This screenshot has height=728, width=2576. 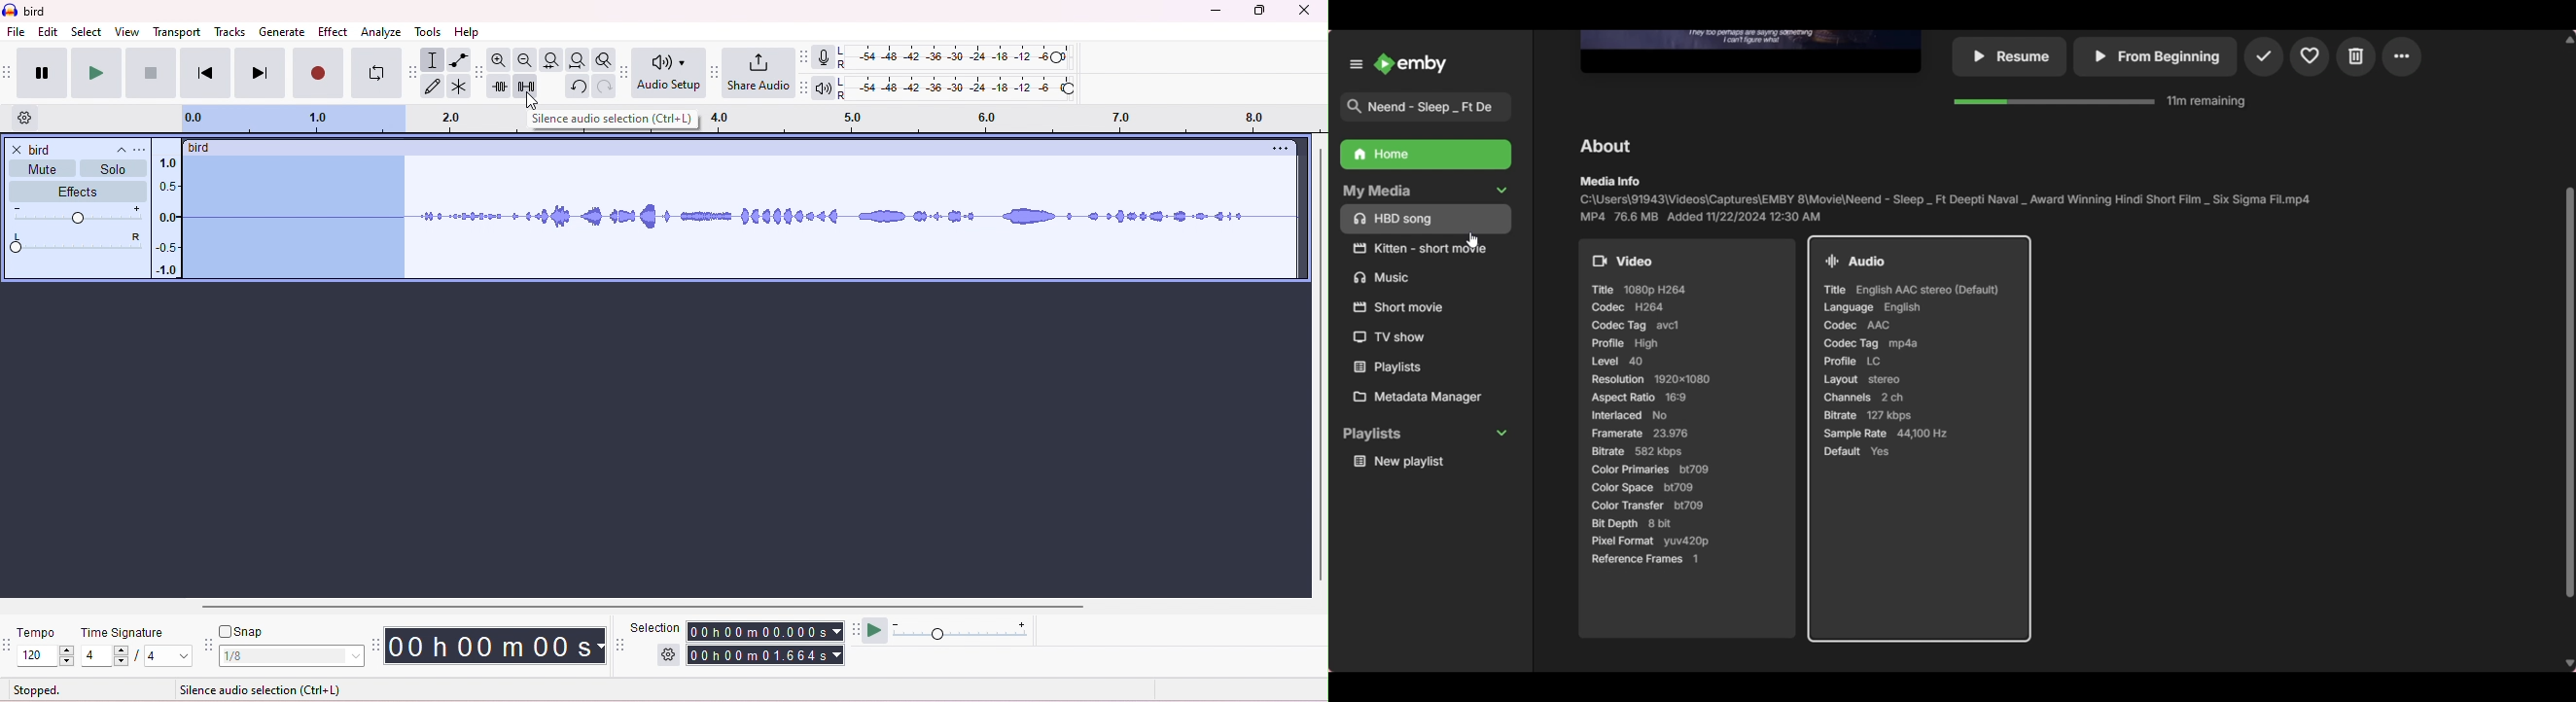 I want to click on , so click(x=1950, y=198).